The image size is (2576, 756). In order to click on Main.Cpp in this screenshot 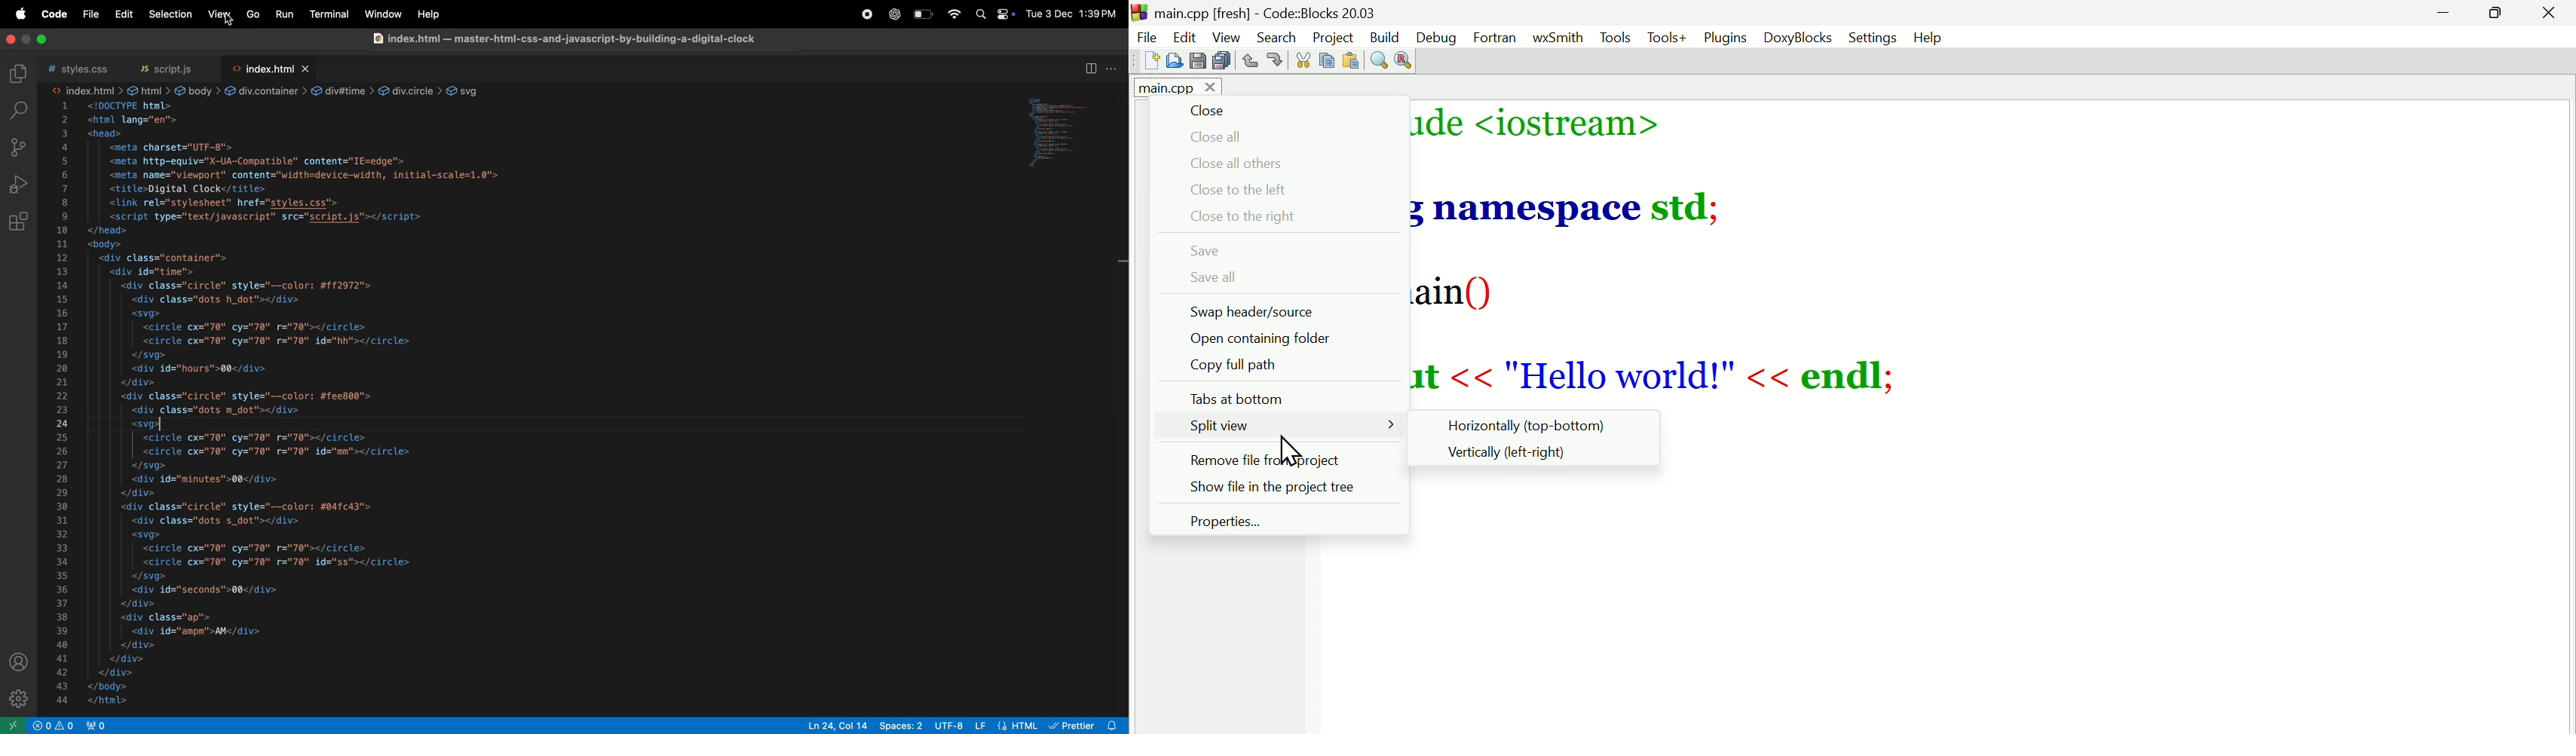, I will do `click(1173, 89)`.